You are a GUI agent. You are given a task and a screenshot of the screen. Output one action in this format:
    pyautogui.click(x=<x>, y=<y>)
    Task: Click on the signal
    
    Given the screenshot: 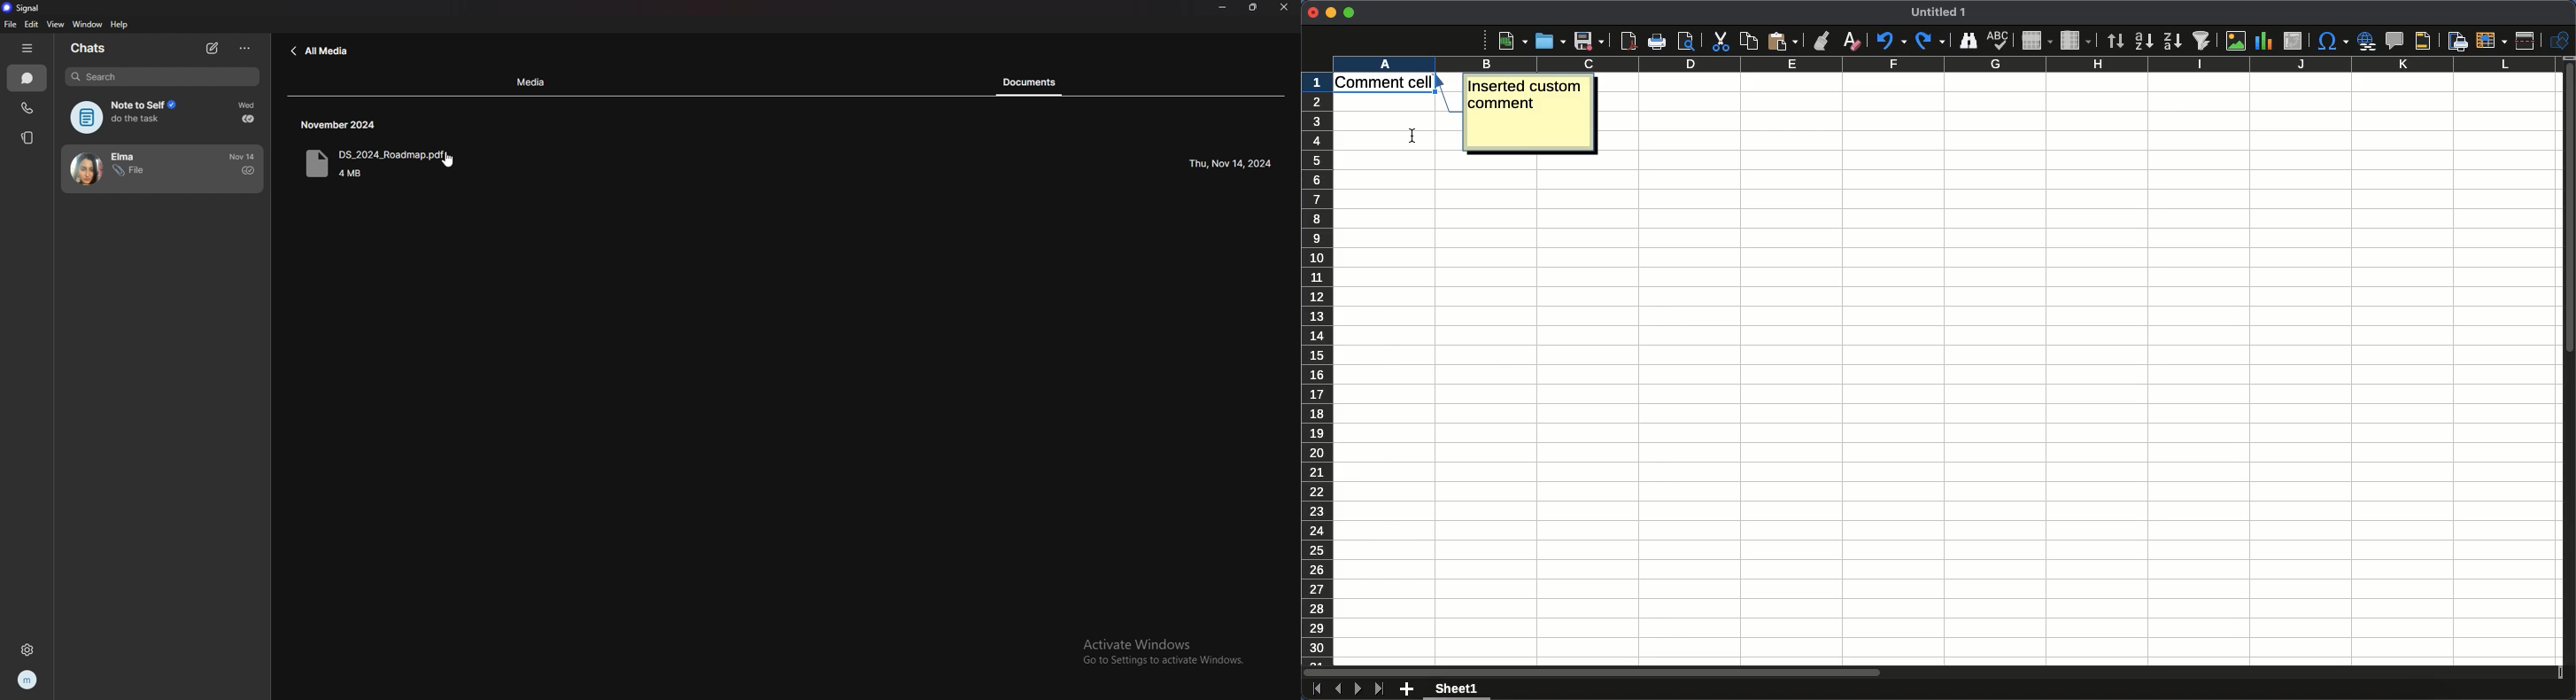 What is the action you would take?
    pyautogui.click(x=28, y=7)
    